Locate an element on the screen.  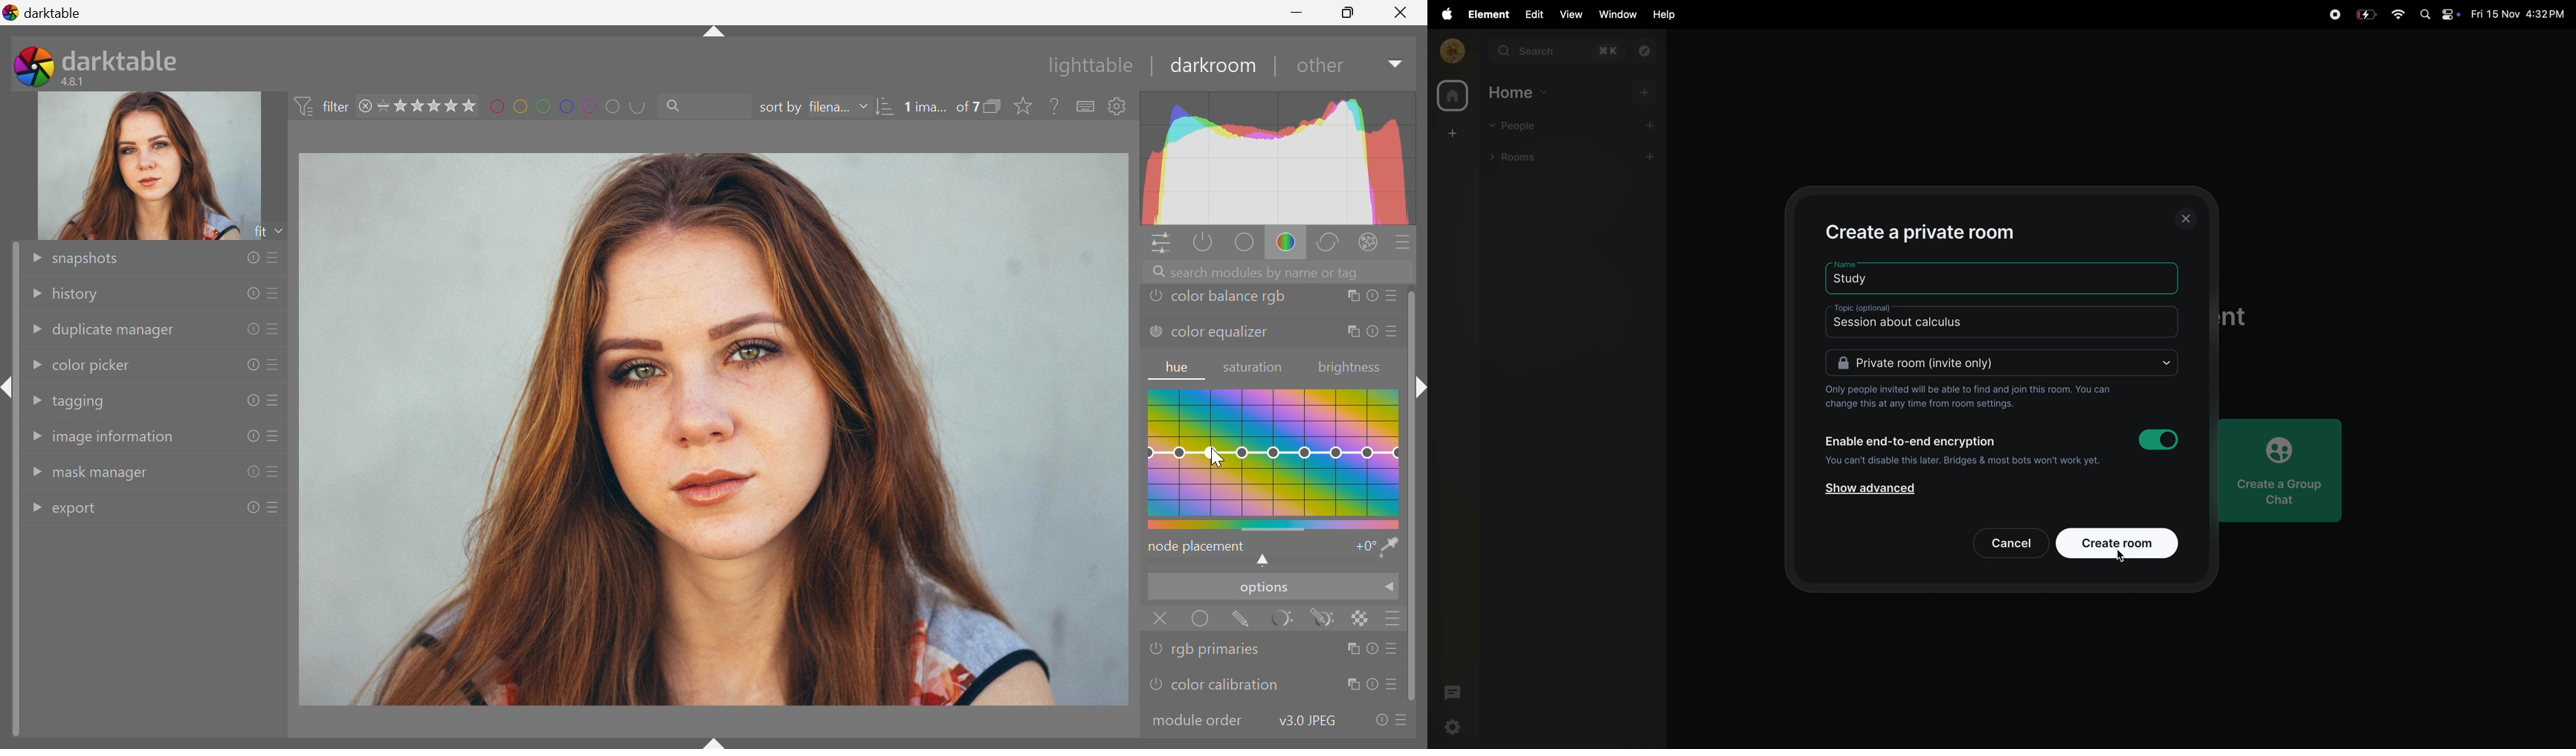
create a group chat is located at coordinates (2287, 467).